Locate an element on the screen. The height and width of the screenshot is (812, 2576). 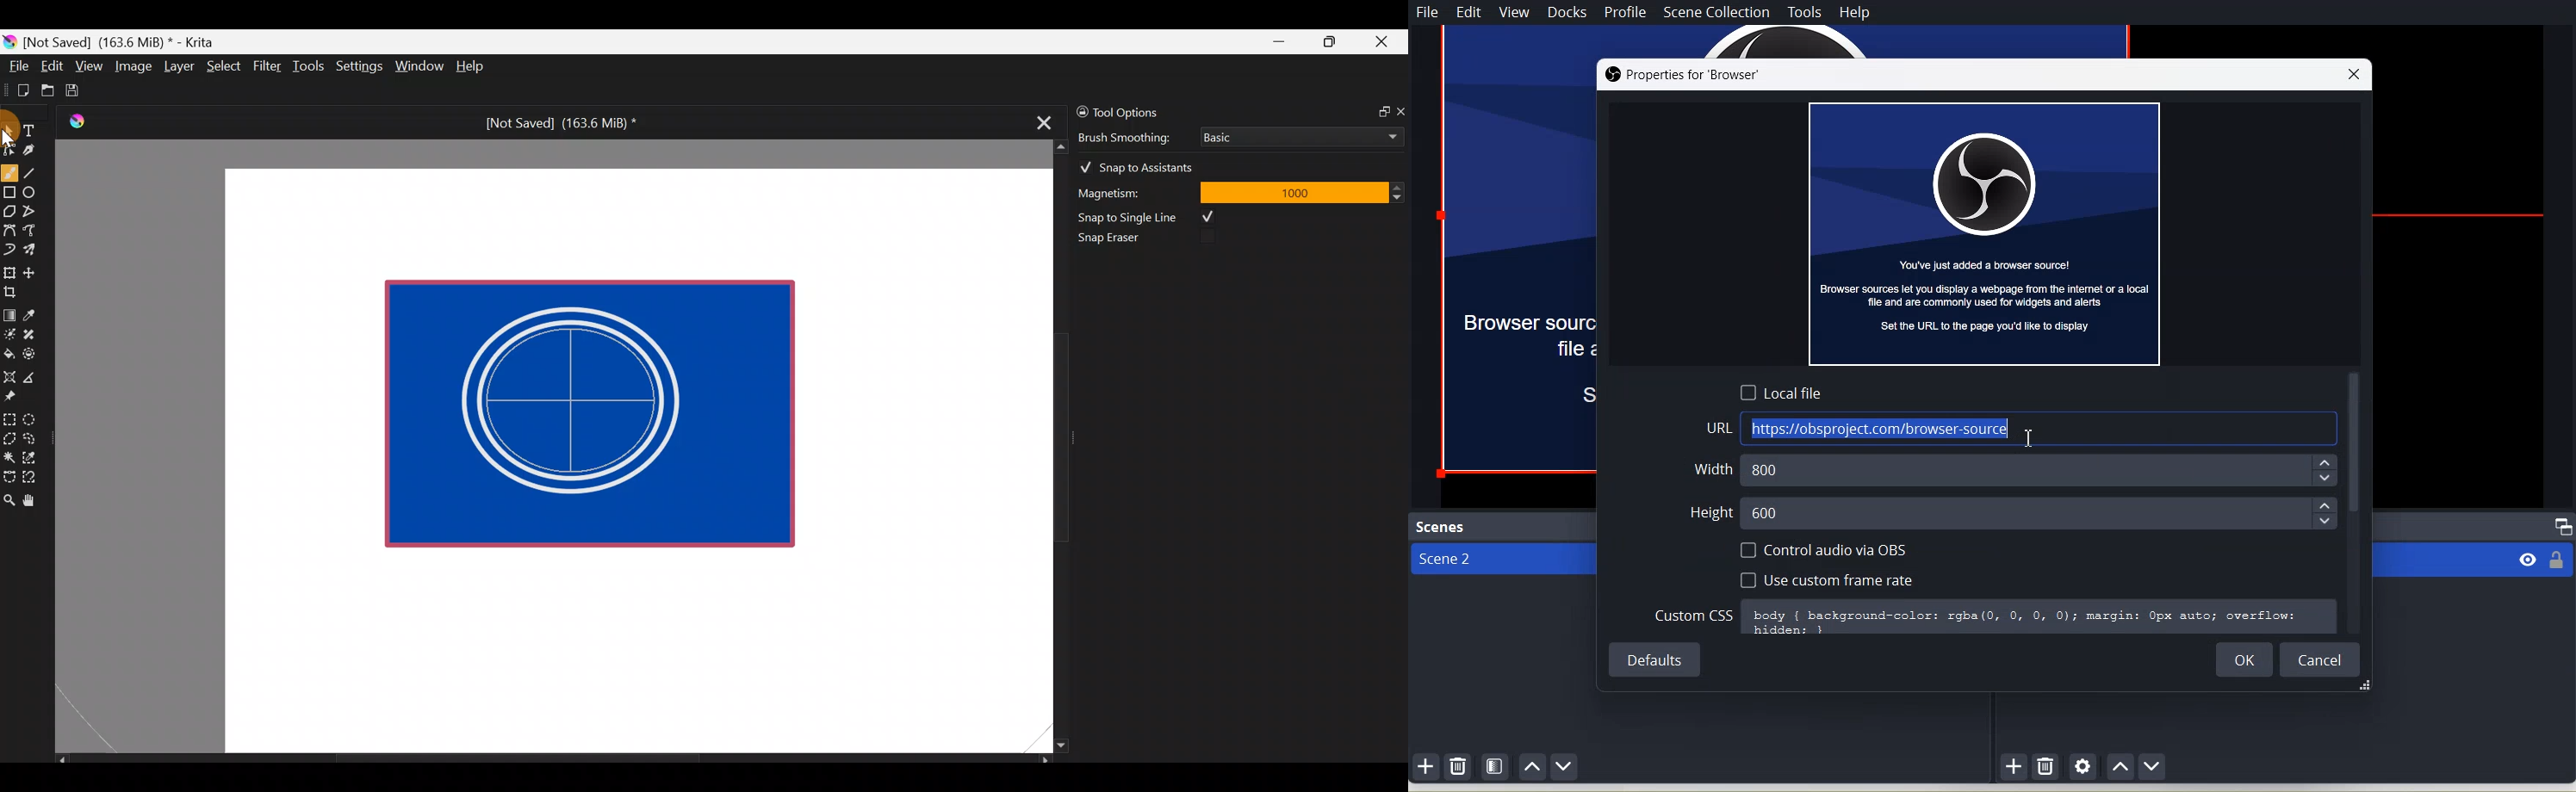
Snap to assistants is located at coordinates (1144, 164).